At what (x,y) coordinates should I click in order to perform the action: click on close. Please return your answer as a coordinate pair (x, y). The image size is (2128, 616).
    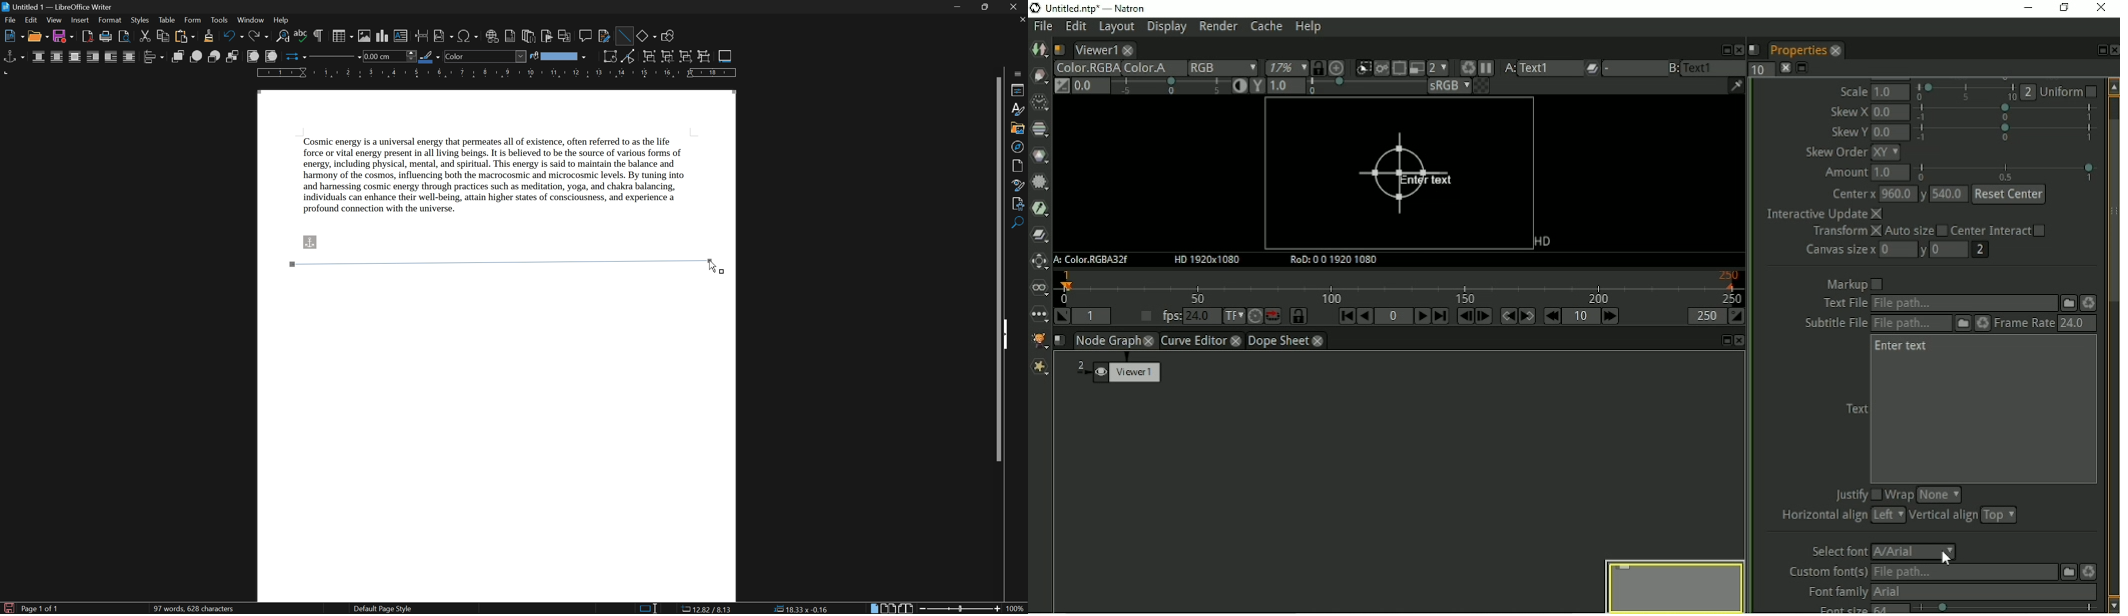
    Looking at the image, I should click on (1018, 6).